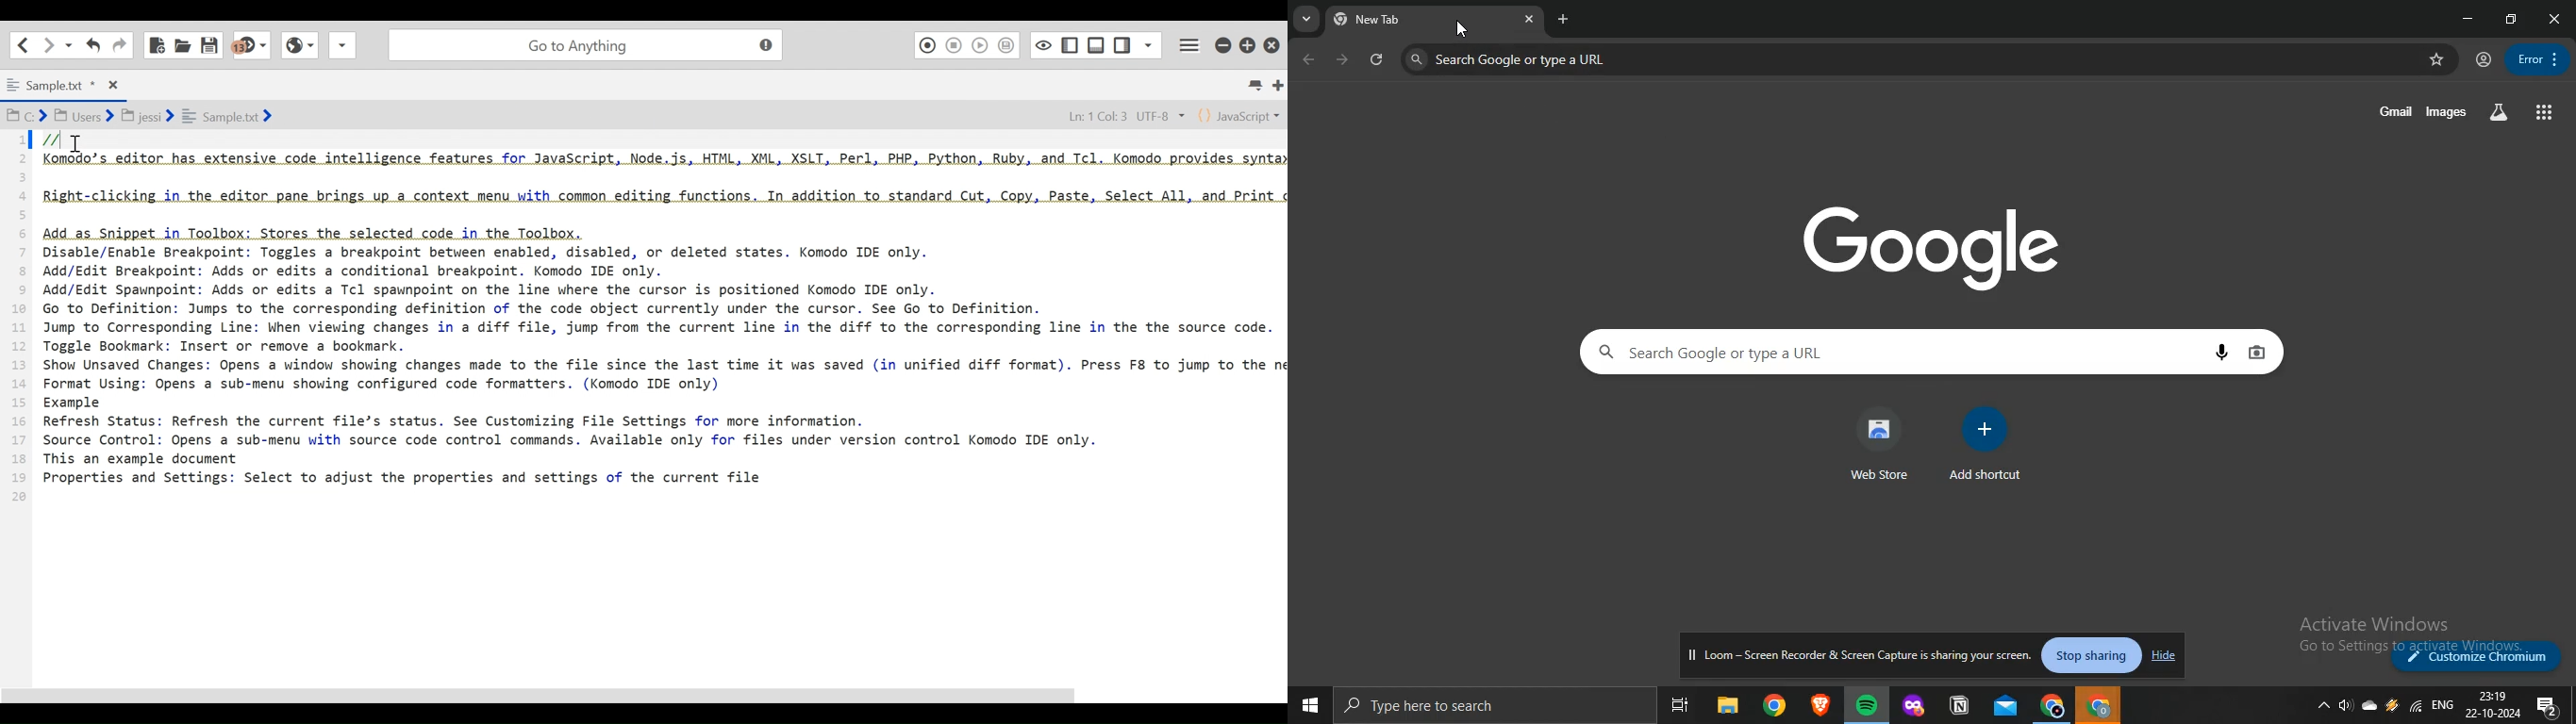  Describe the element at coordinates (641, 403) in the screenshot. I see `Text Entry Pane` at that location.